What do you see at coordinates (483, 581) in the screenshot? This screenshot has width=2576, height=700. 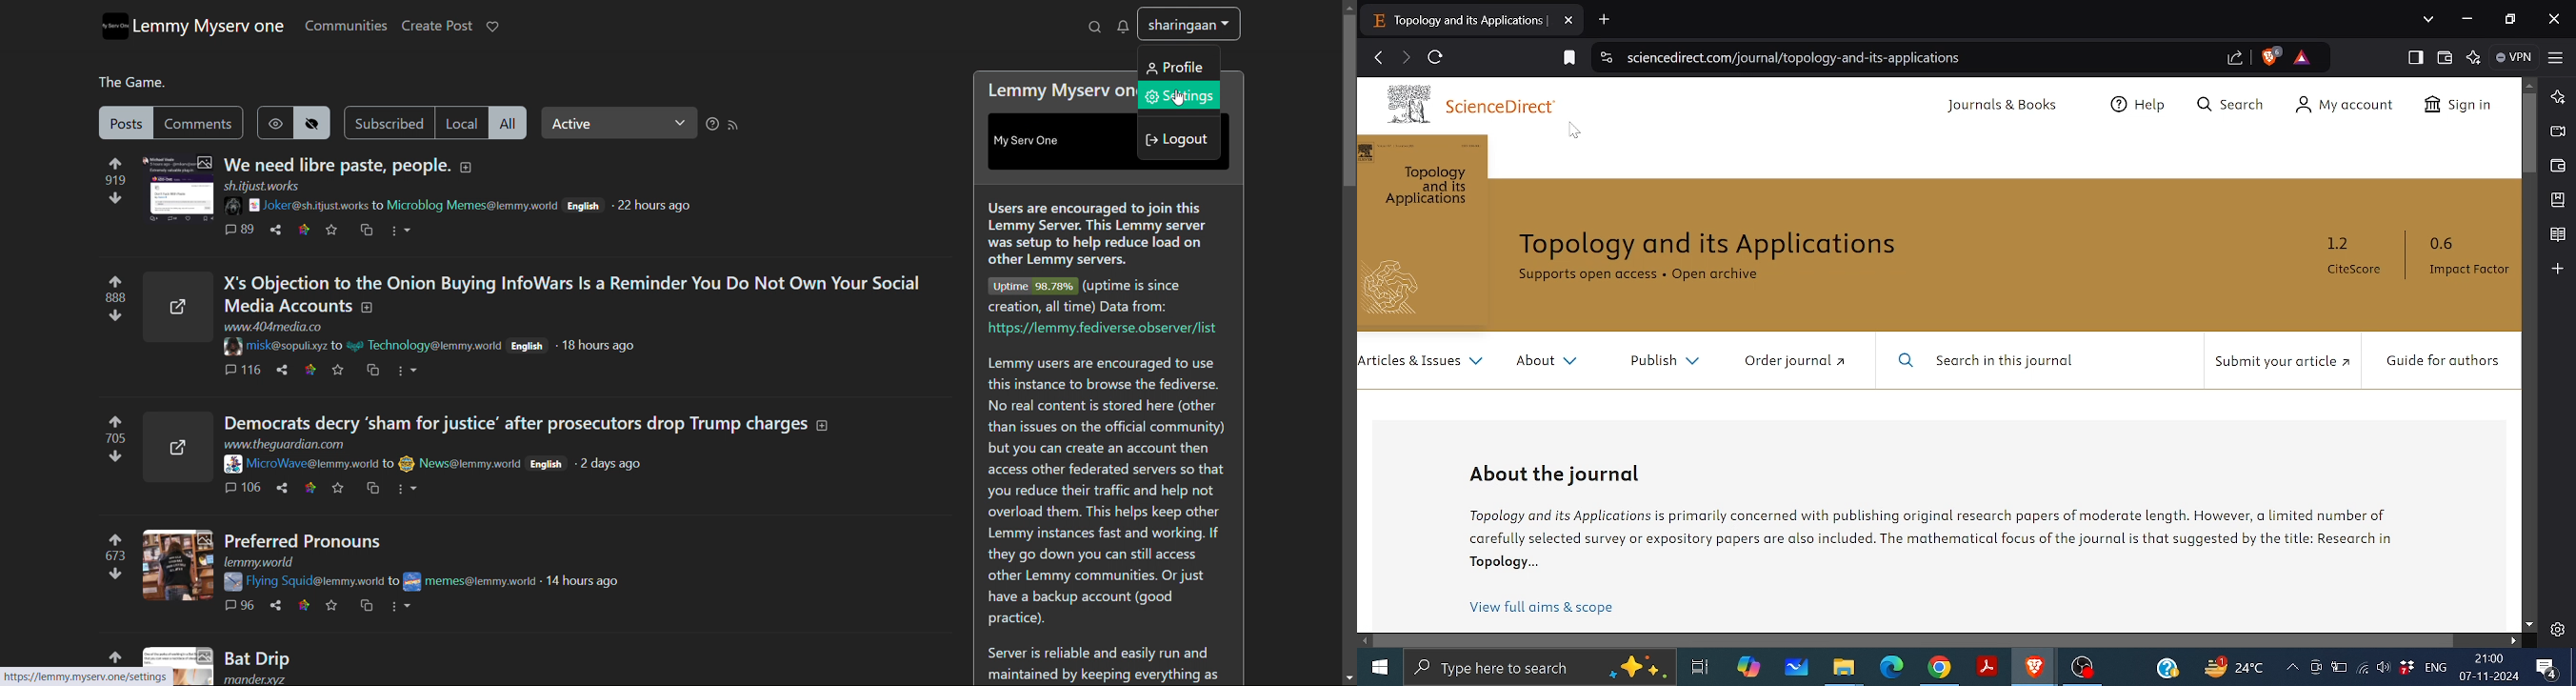 I see `poster username` at bounding box center [483, 581].